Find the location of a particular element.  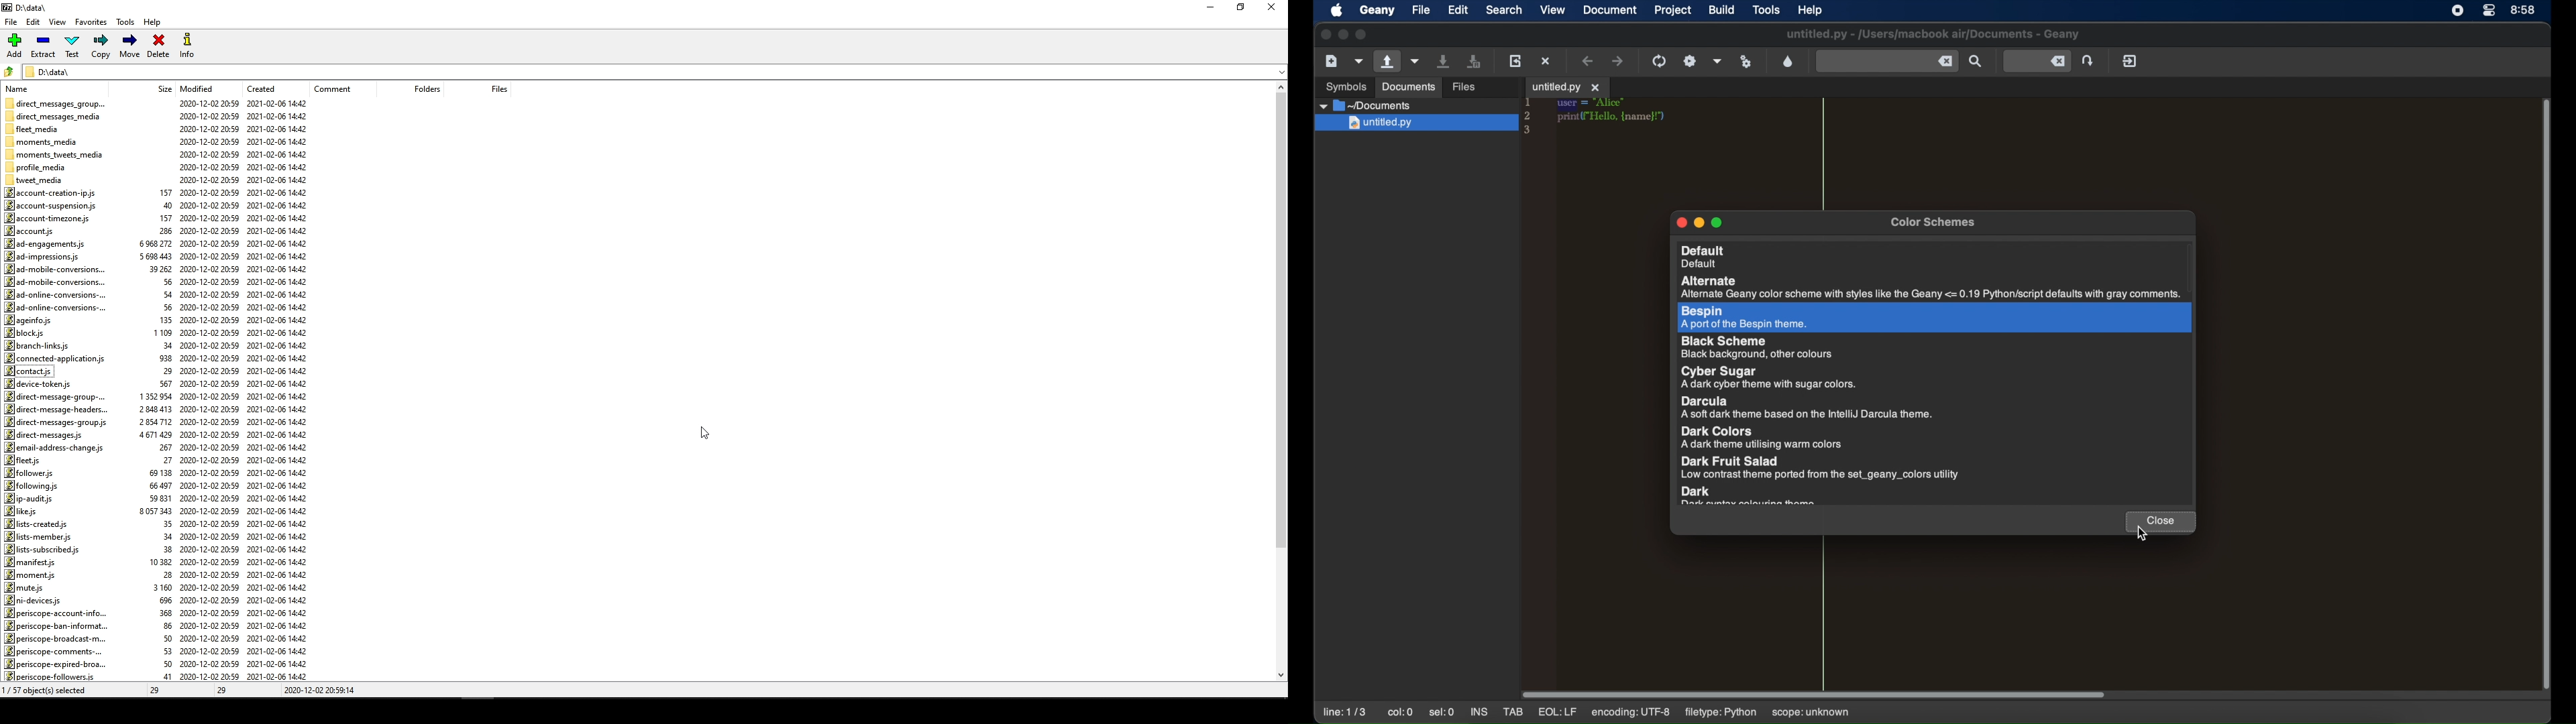

comment is located at coordinates (337, 88).